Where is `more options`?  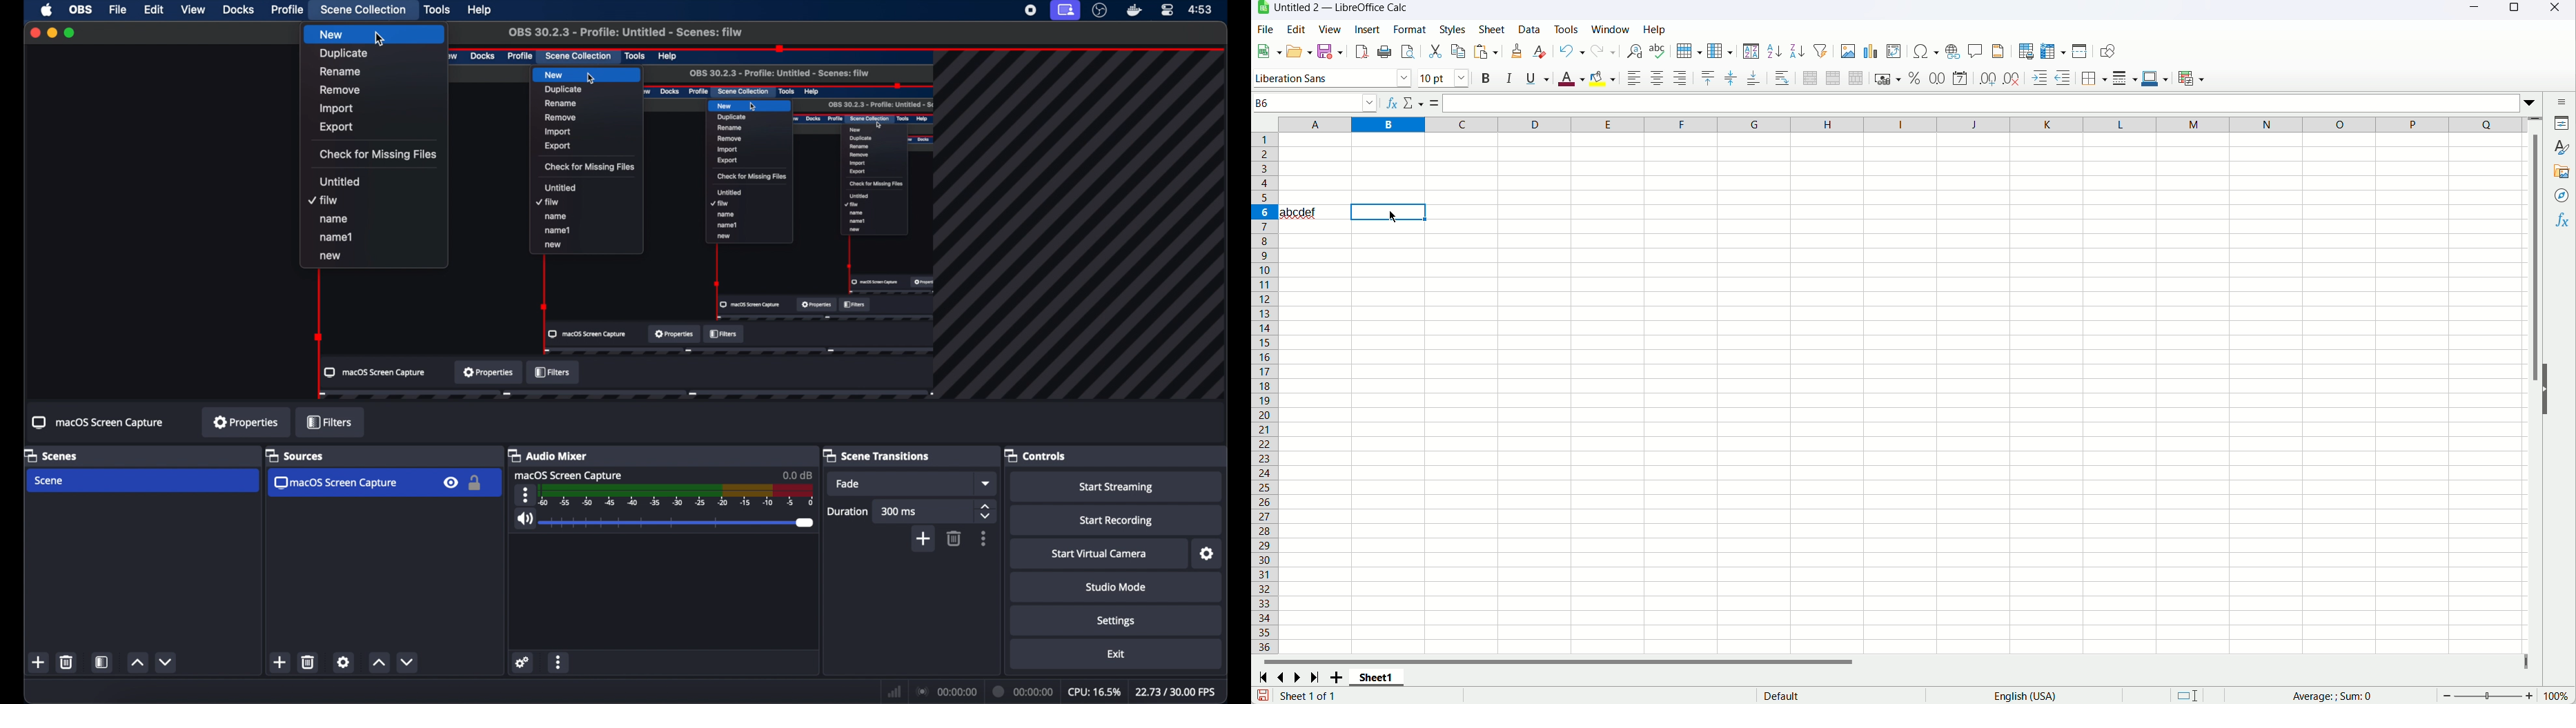 more options is located at coordinates (559, 664).